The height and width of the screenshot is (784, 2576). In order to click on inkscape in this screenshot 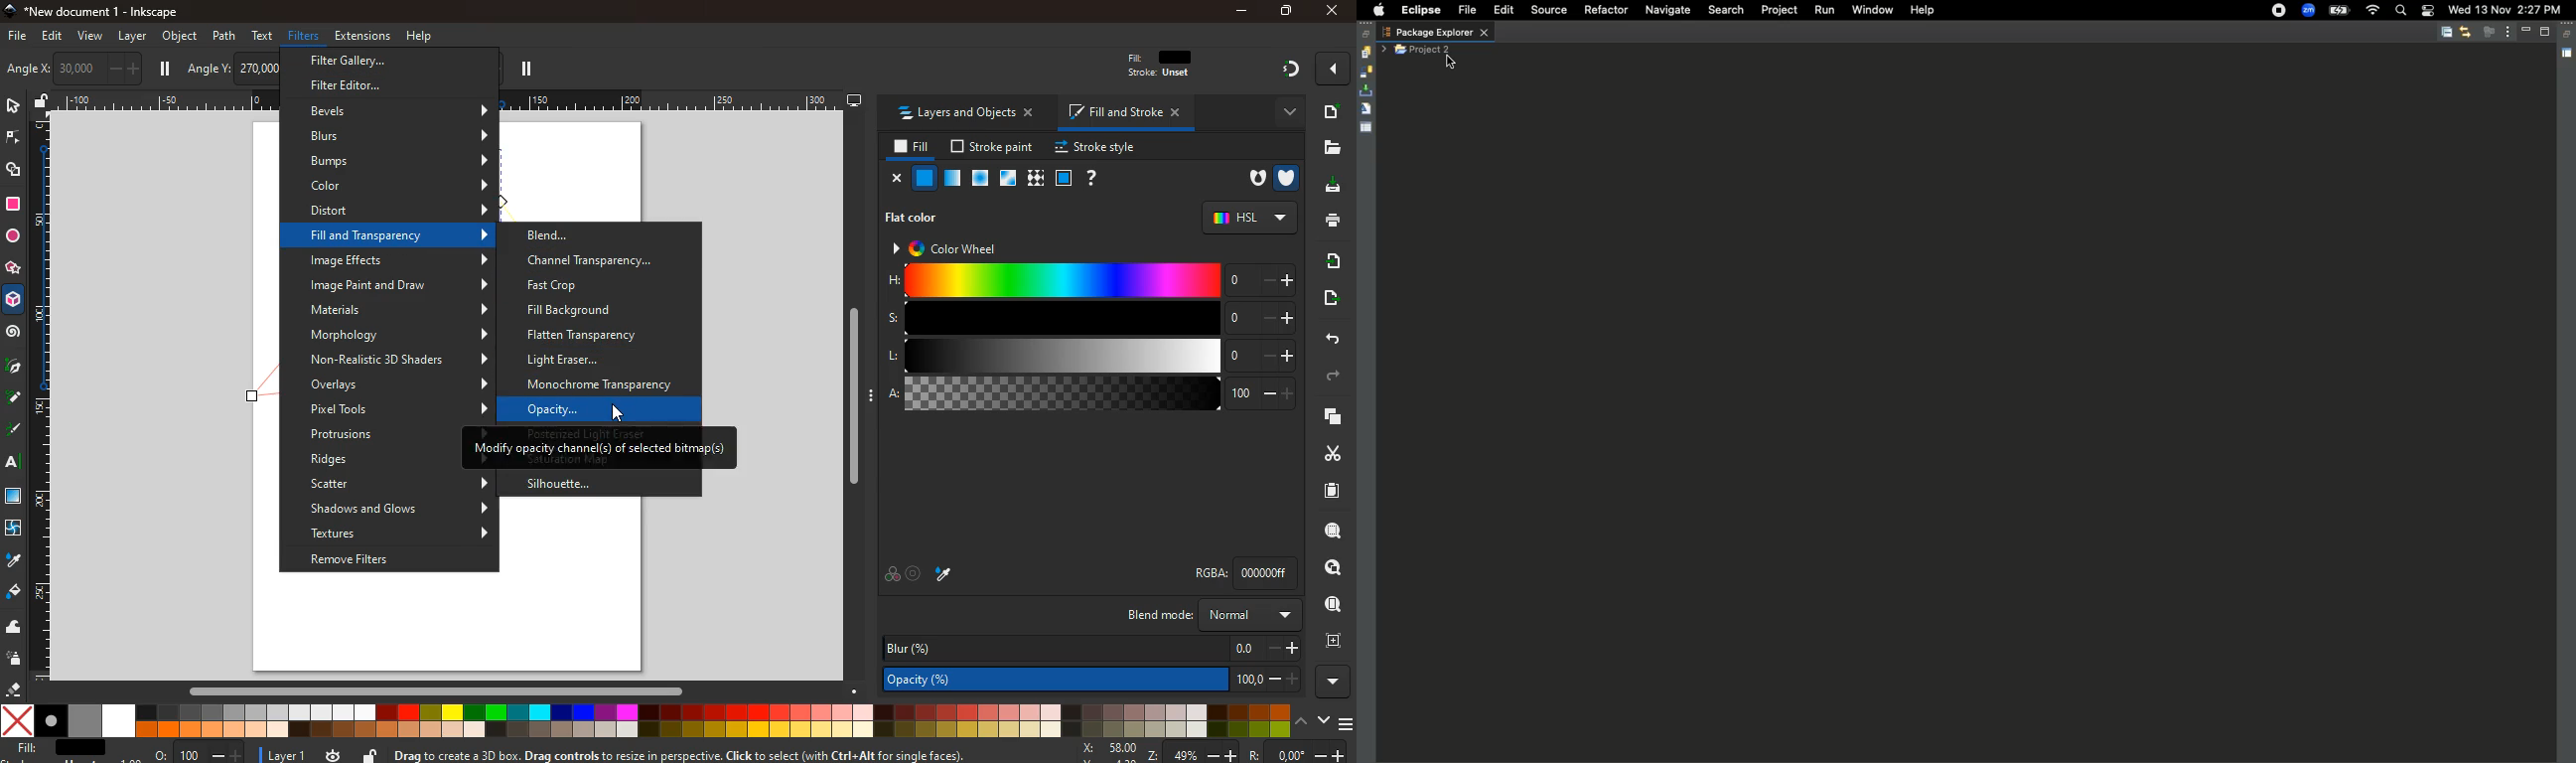, I will do `click(107, 12)`.